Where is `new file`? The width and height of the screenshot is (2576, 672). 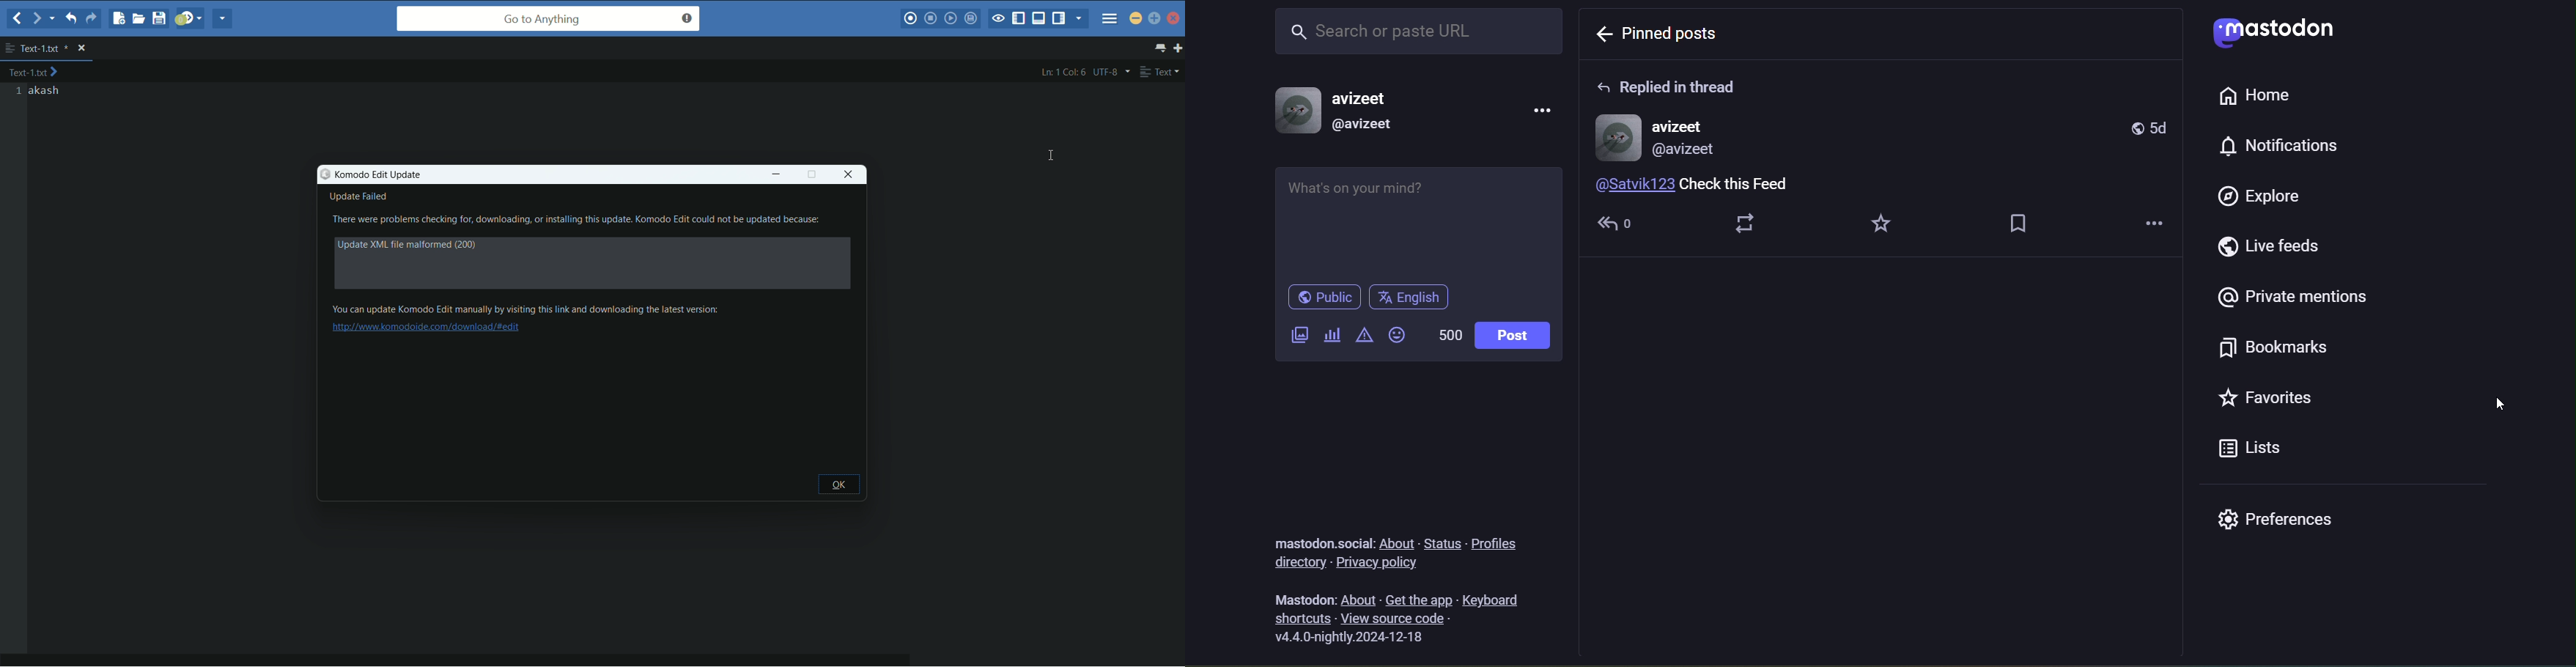 new file is located at coordinates (119, 19).